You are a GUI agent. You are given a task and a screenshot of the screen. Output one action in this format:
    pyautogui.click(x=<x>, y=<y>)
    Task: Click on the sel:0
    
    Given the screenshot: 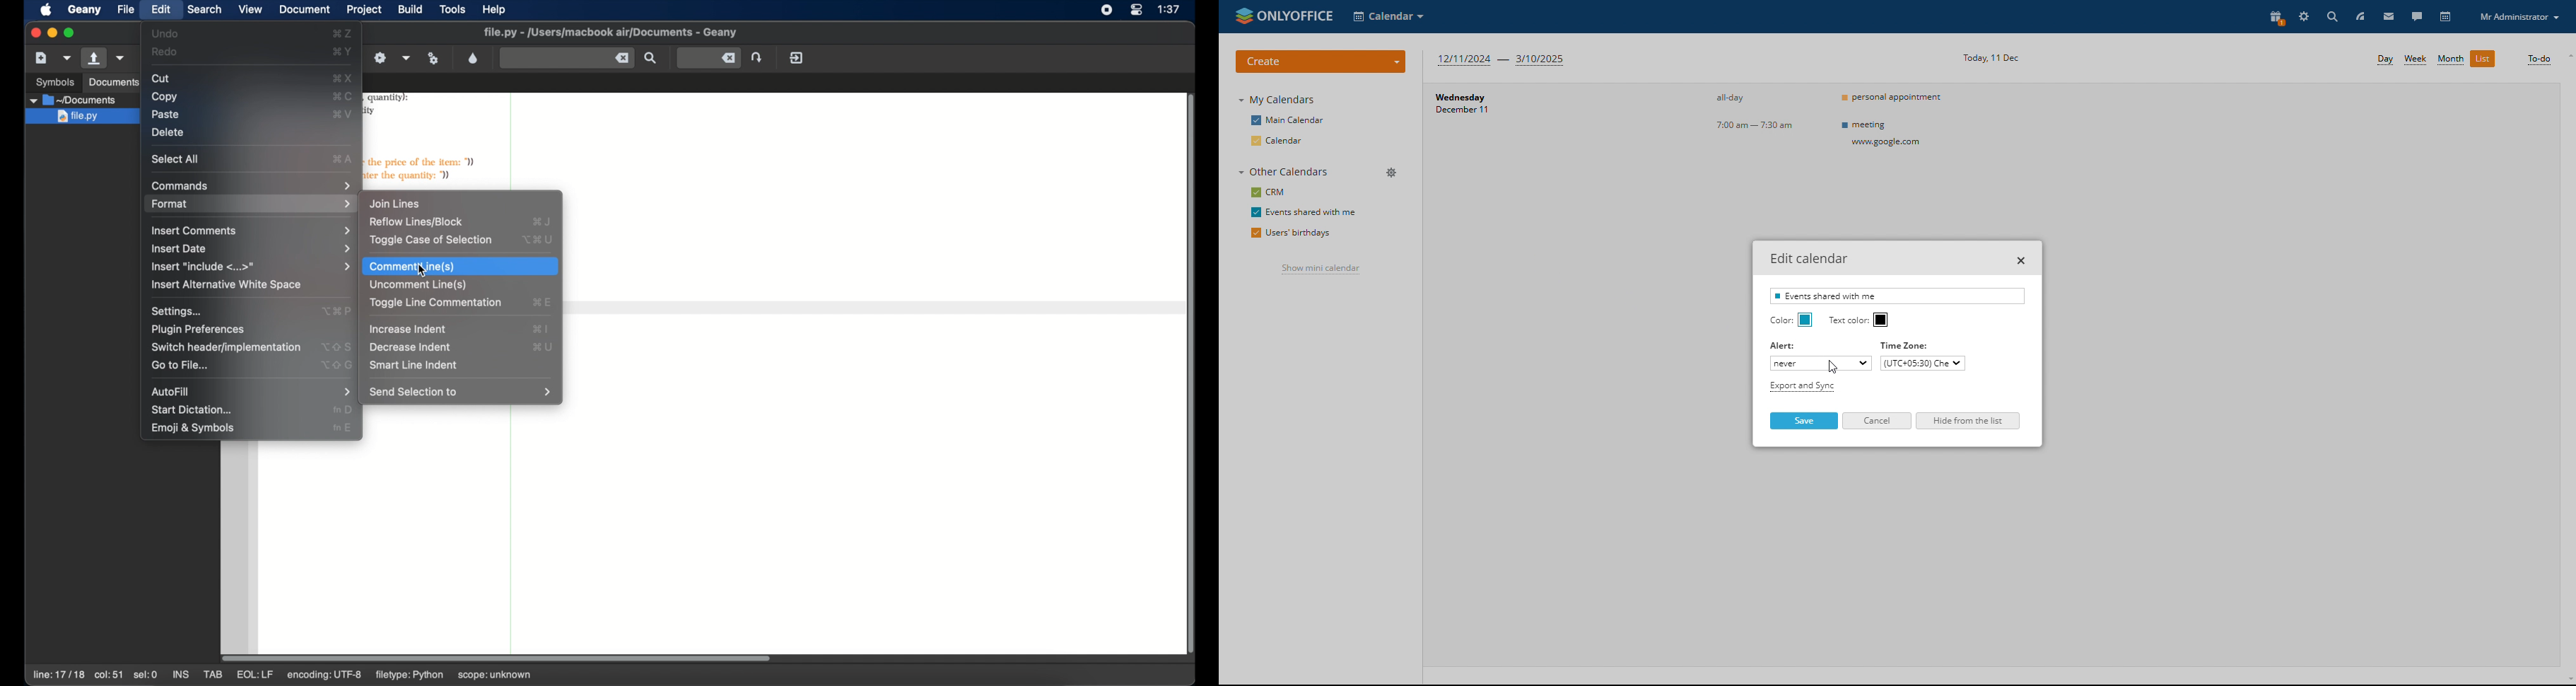 What is the action you would take?
    pyautogui.click(x=145, y=675)
    